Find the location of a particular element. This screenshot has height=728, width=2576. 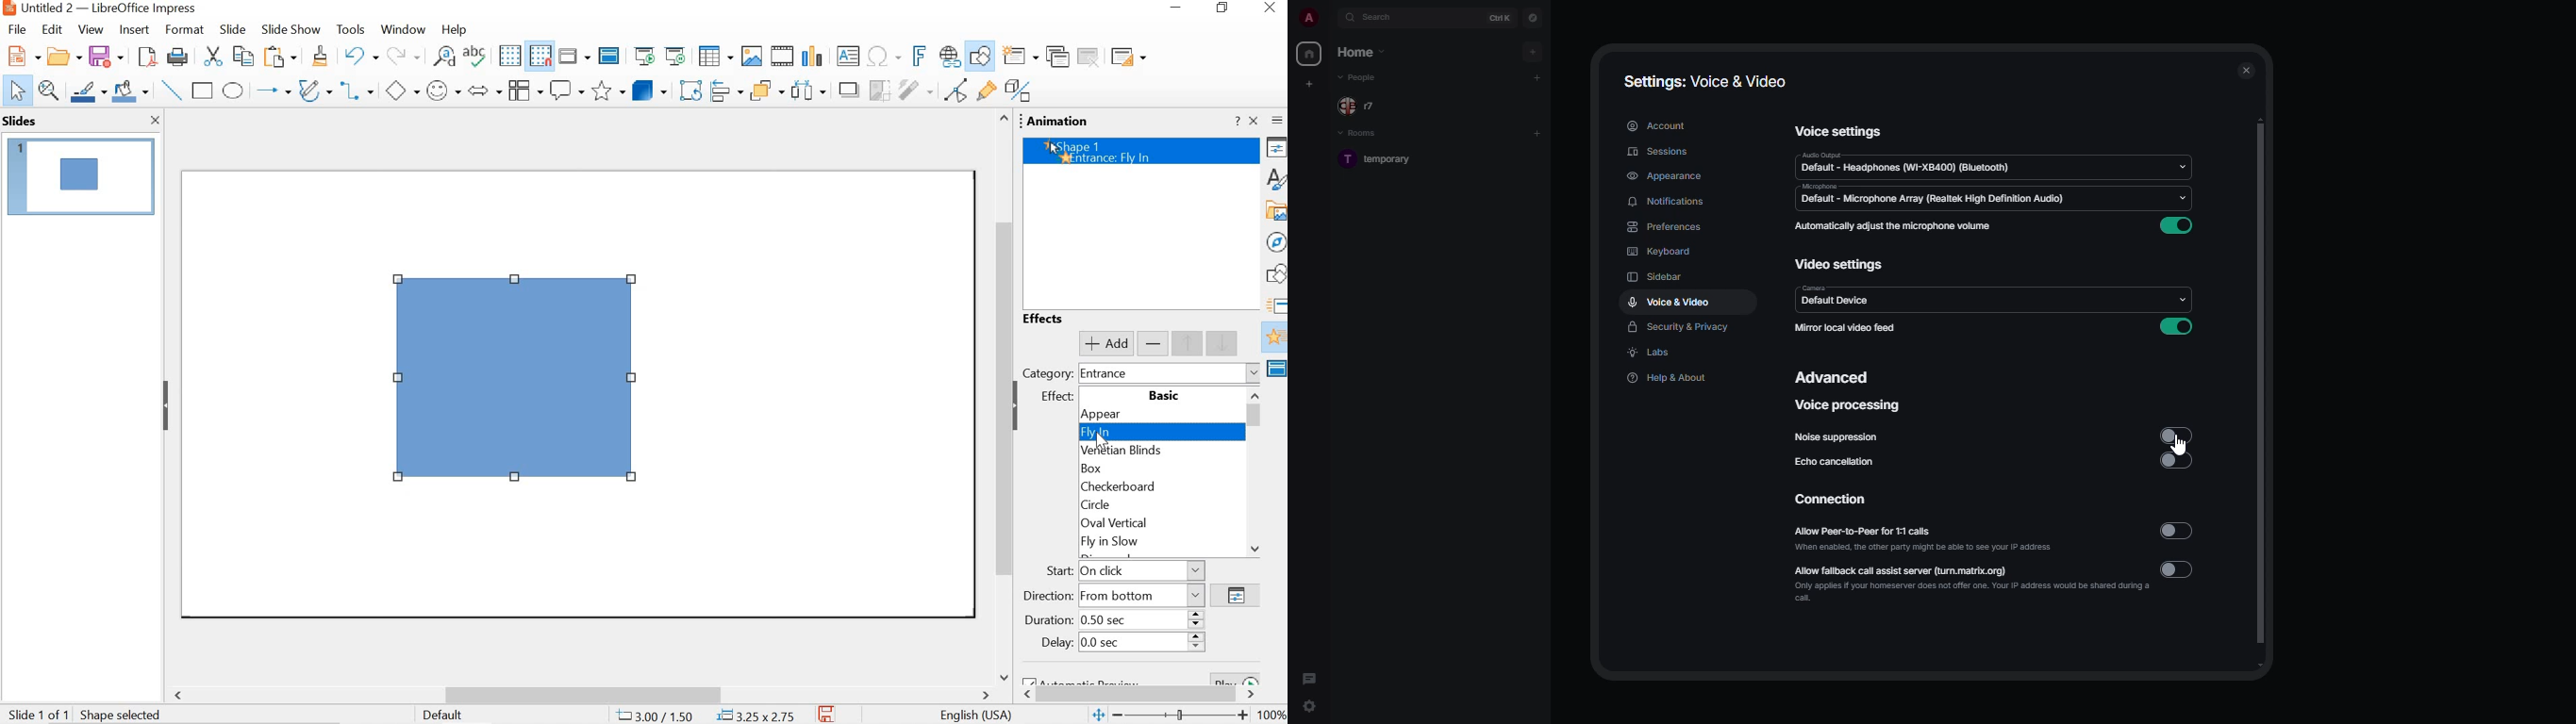

animation is located at coordinates (1275, 338).